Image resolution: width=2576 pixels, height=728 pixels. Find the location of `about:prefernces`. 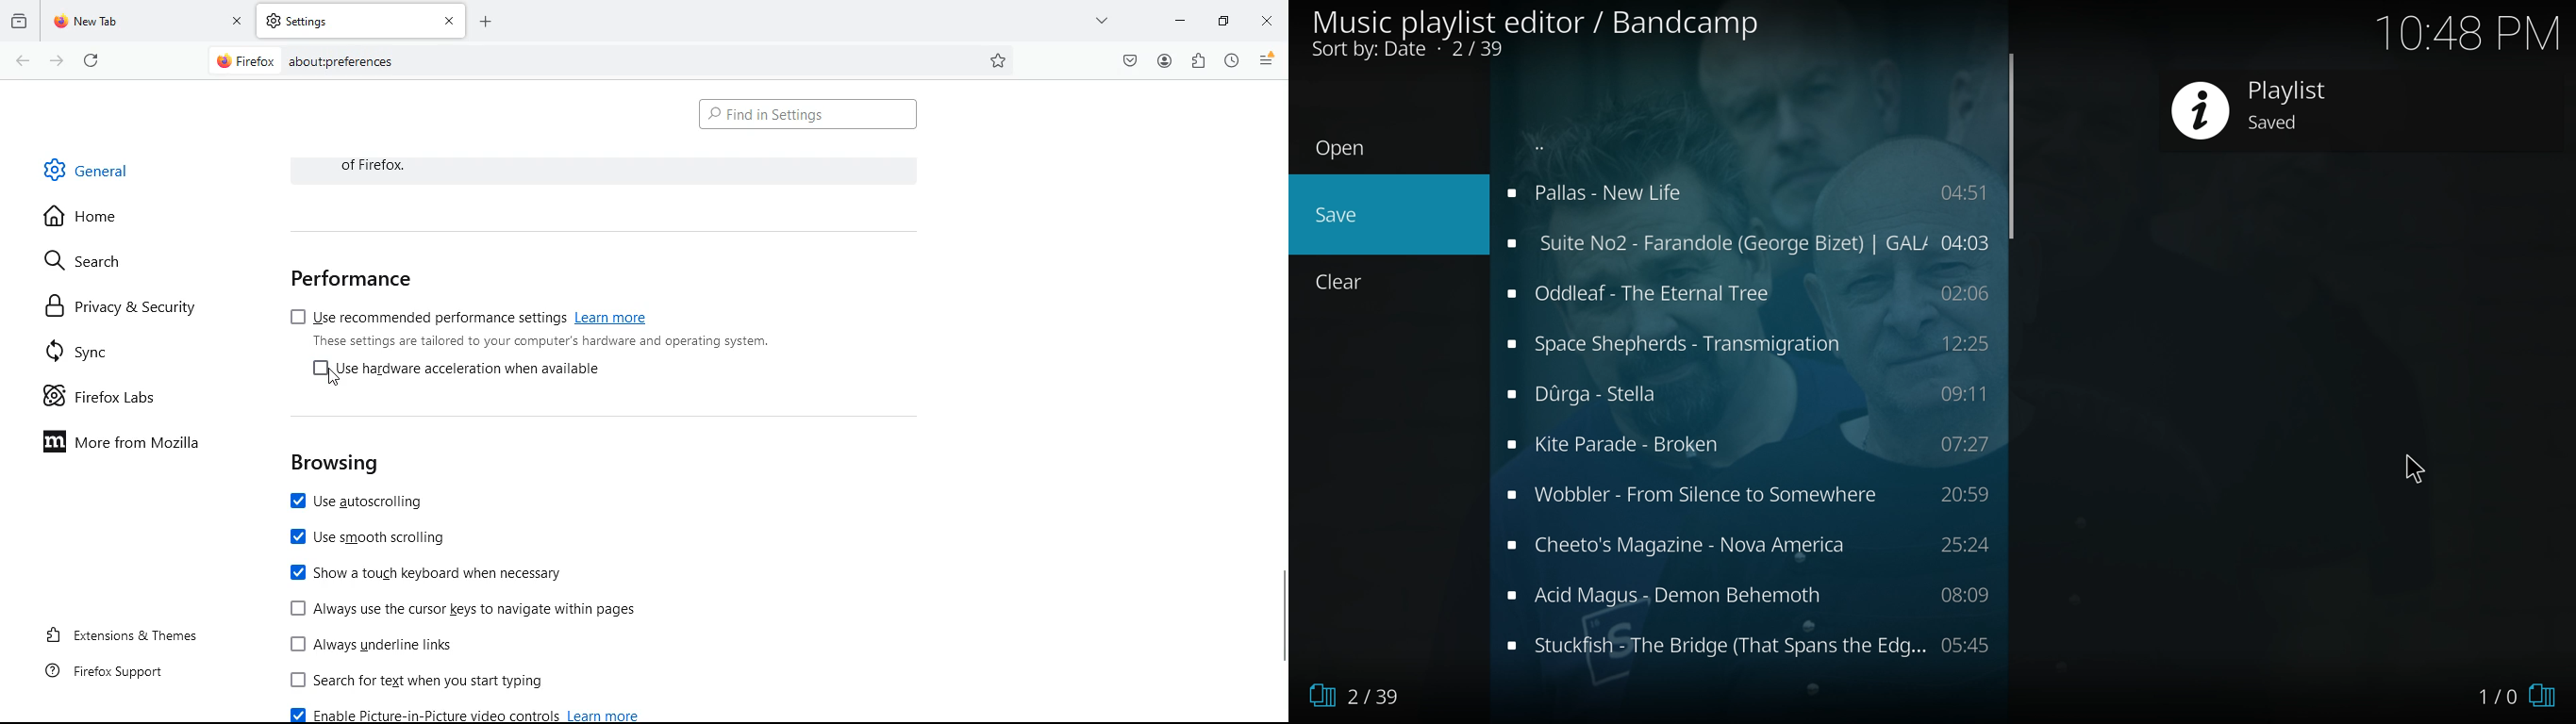

about:prefernces is located at coordinates (341, 61).